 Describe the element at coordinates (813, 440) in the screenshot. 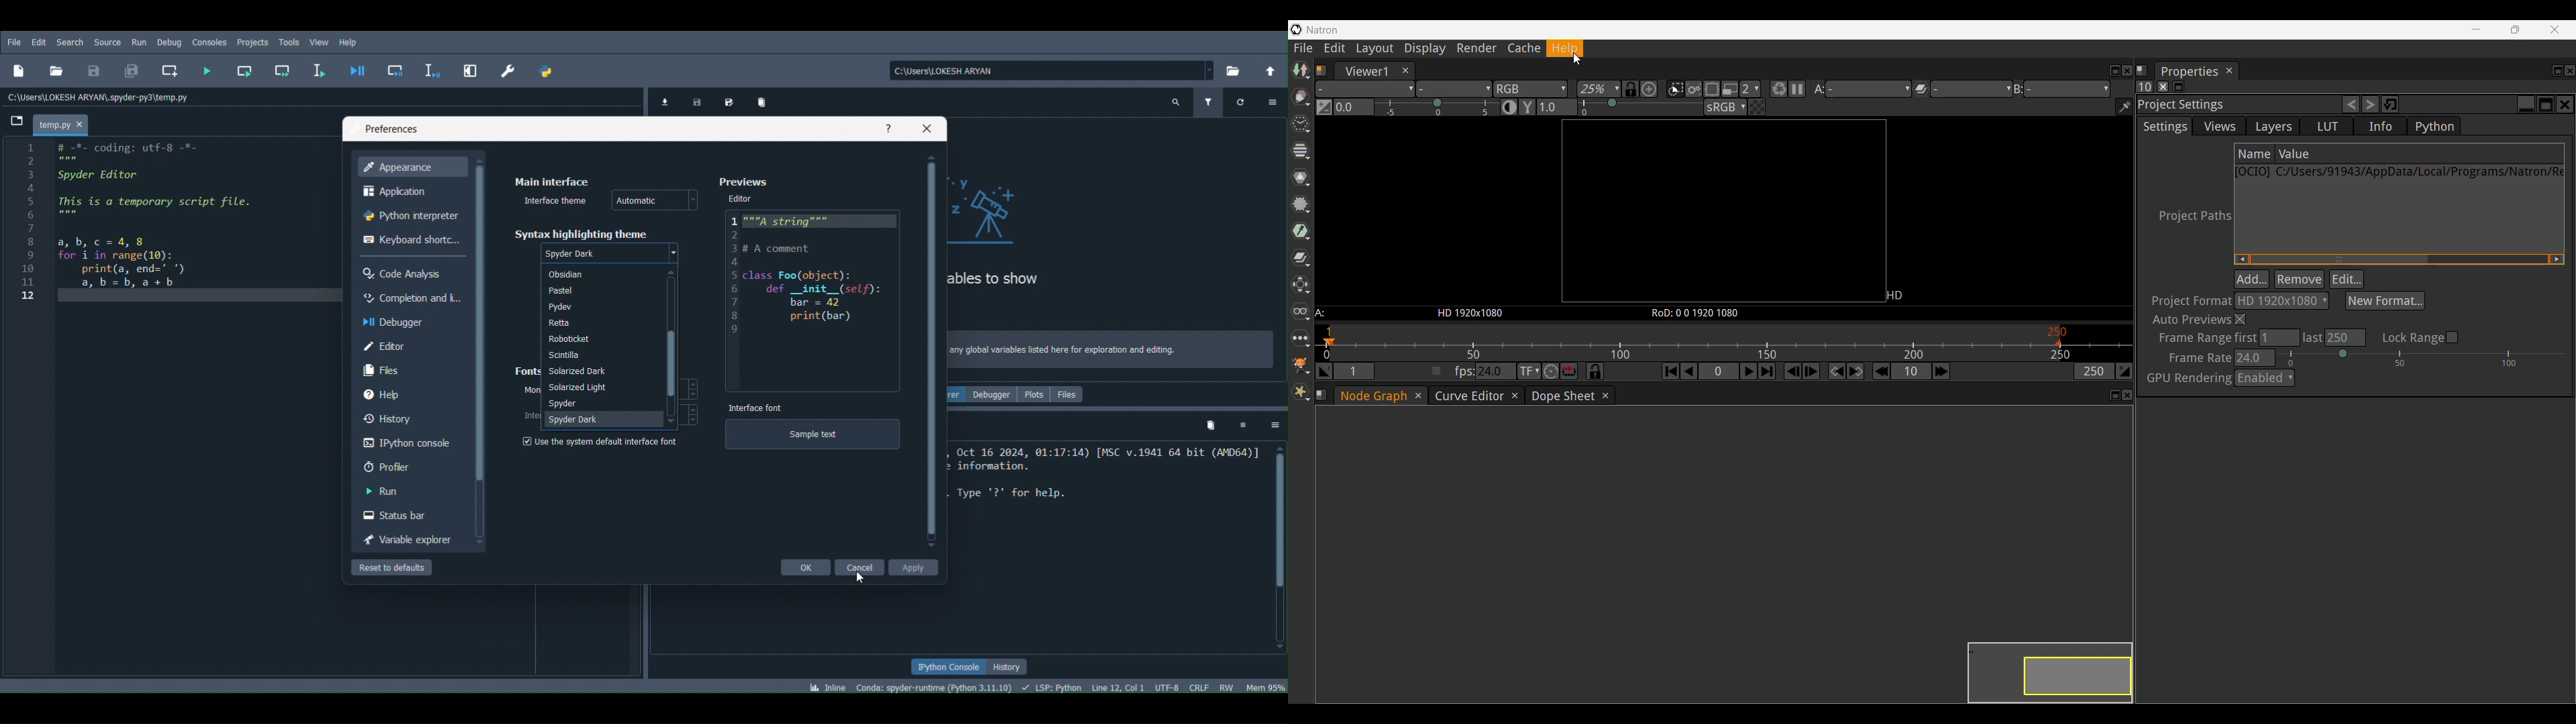

I see `Sample text` at that location.